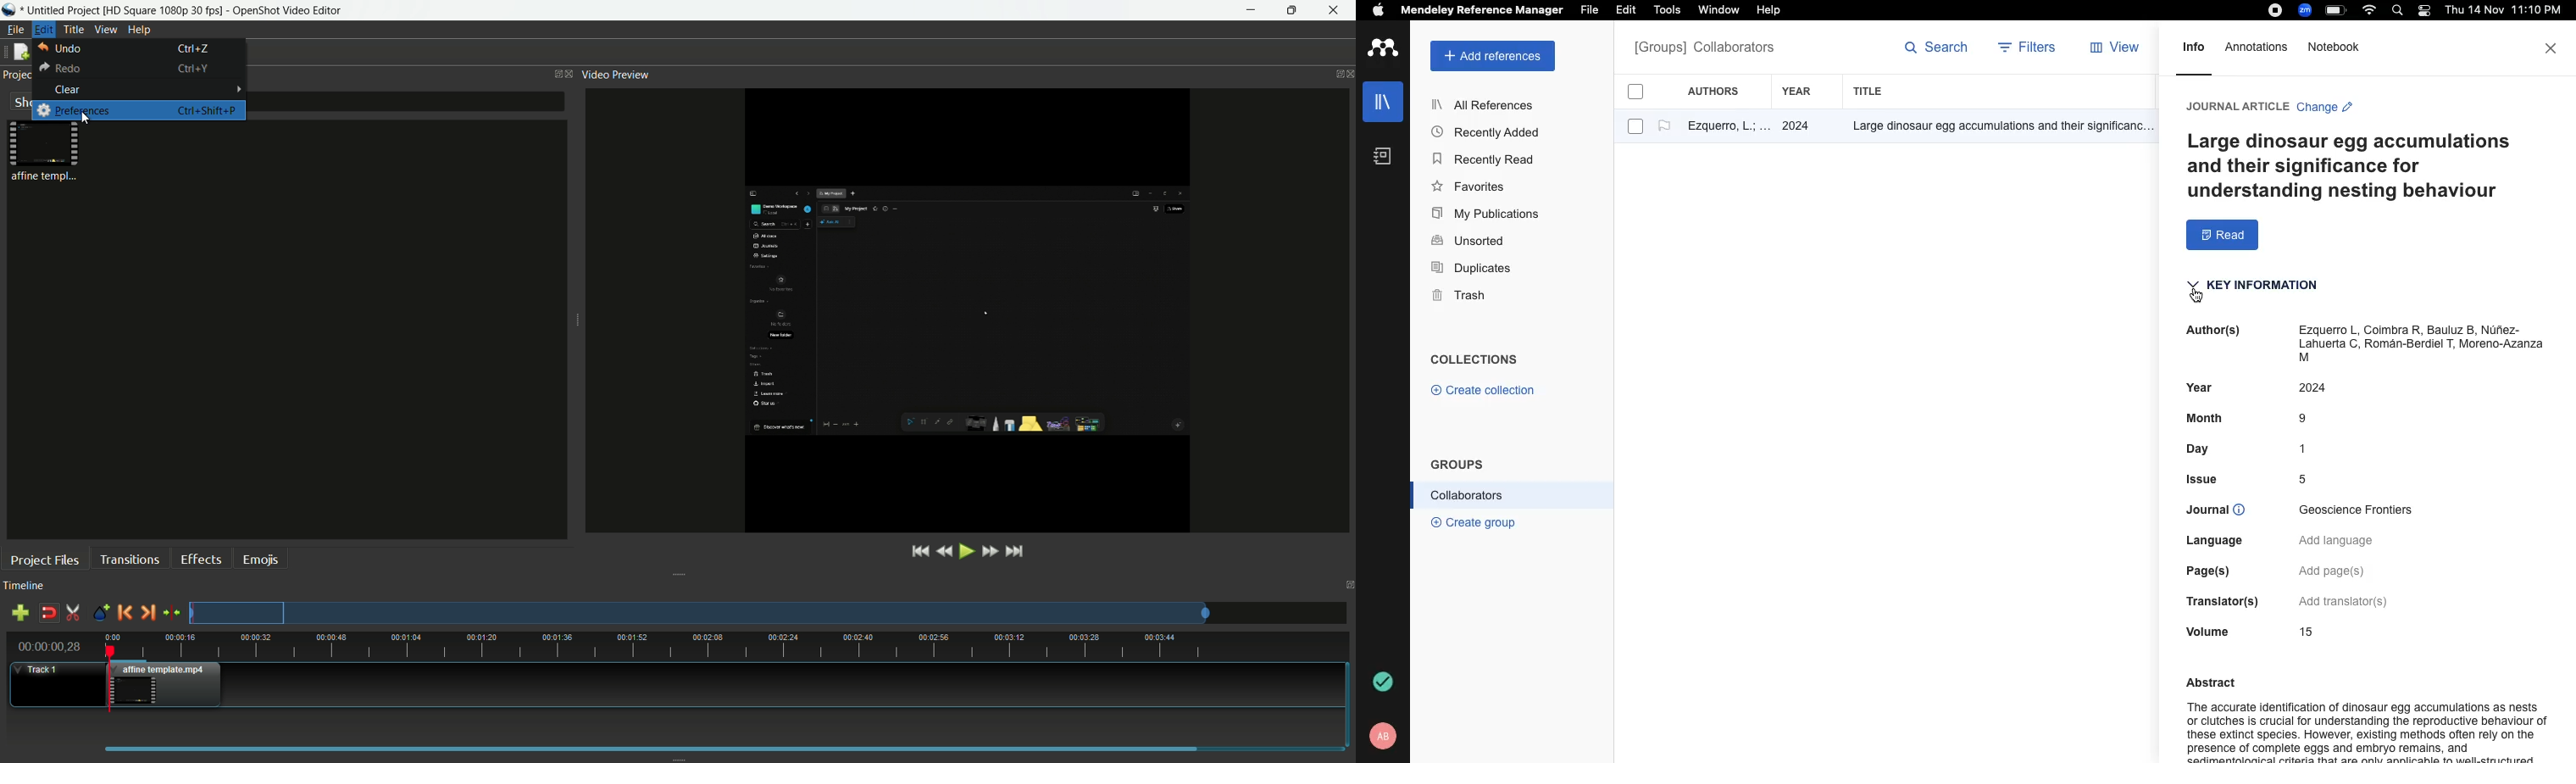  What do you see at coordinates (85, 118) in the screenshot?
I see `cursor` at bounding box center [85, 118].